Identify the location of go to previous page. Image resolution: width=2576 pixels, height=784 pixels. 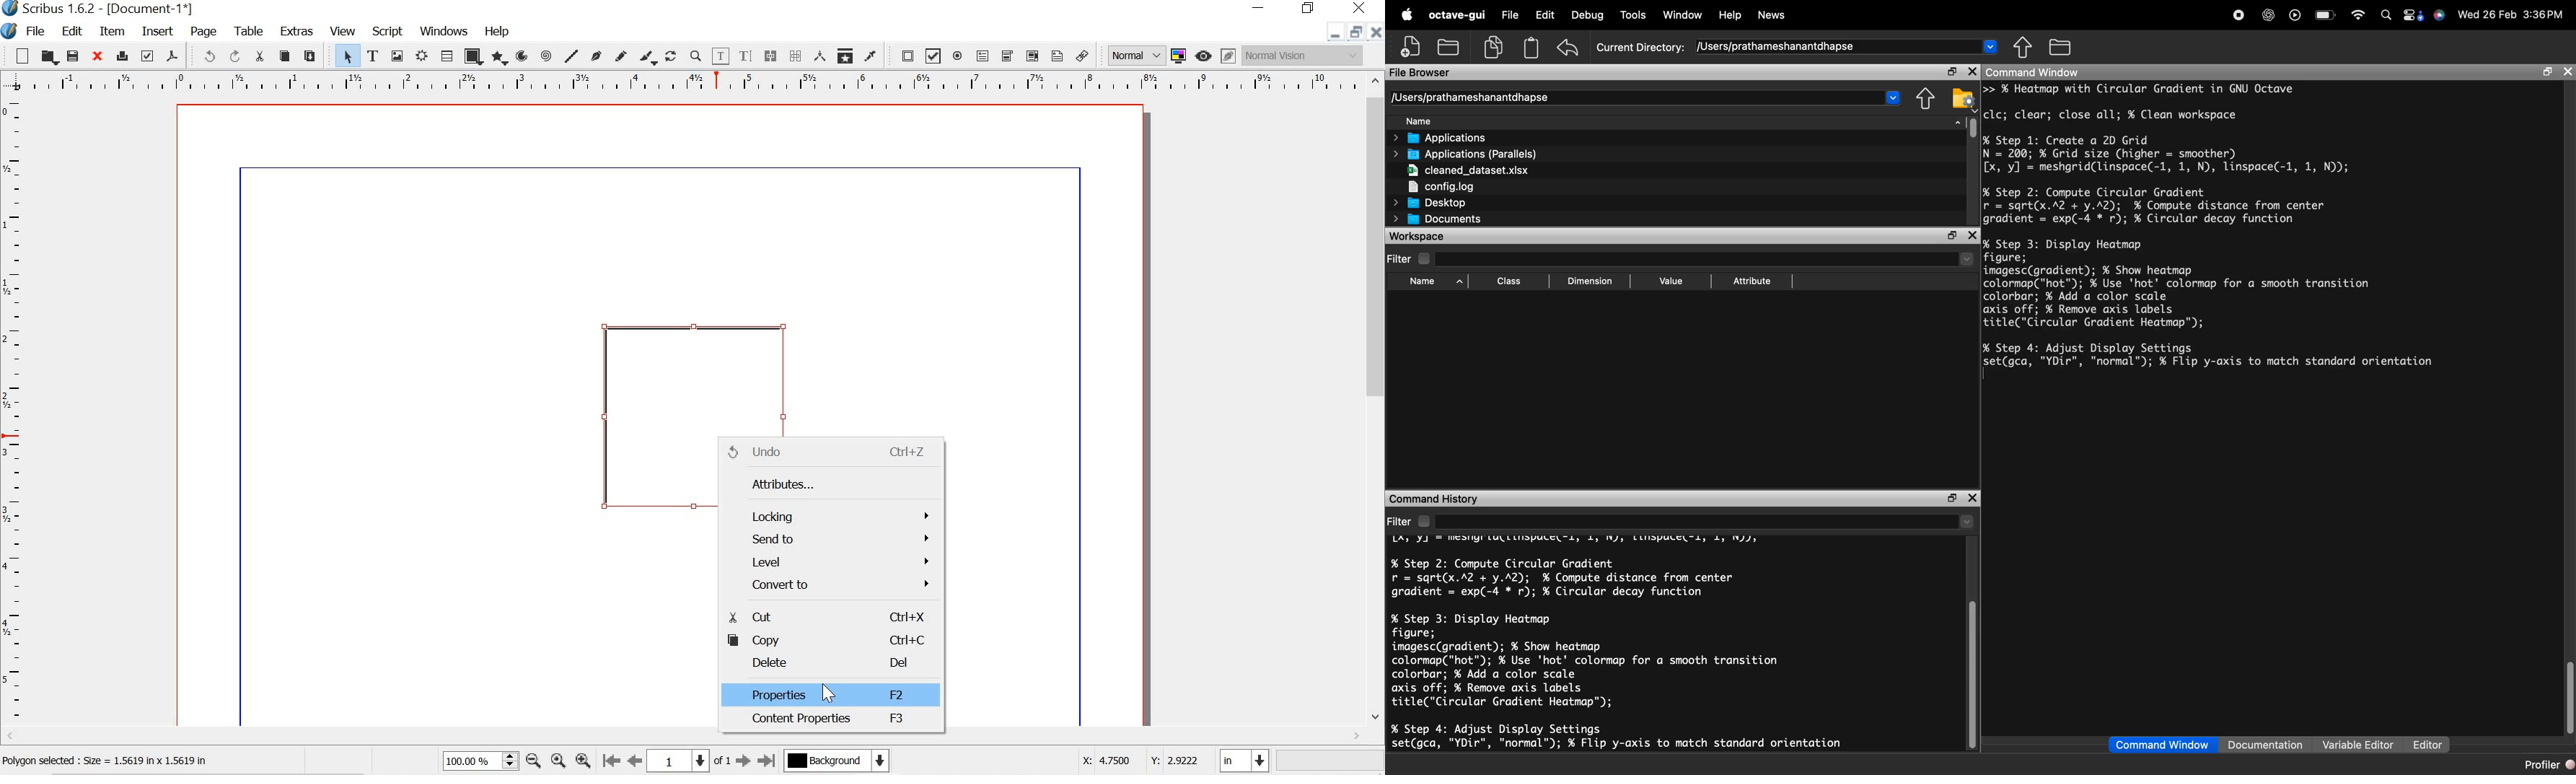
(636, 761).